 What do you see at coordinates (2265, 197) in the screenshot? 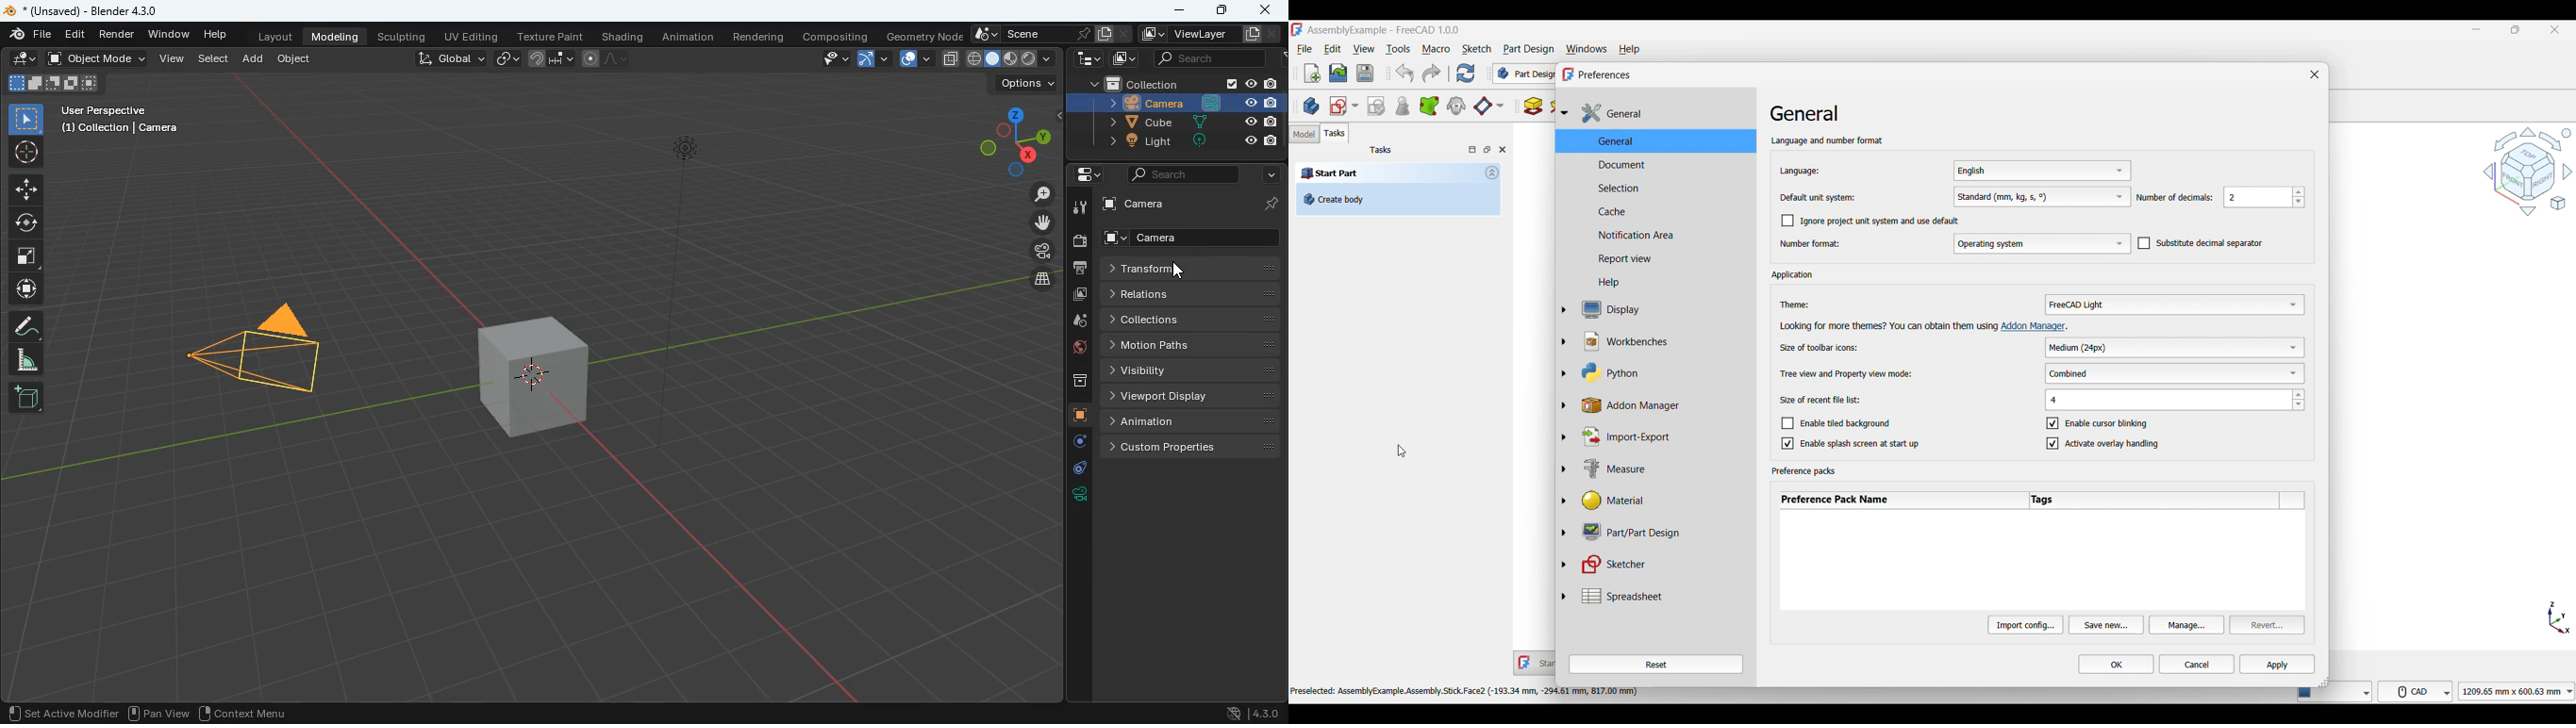
I see `2 - Decimal settings` at bounding box center [2265, 197].